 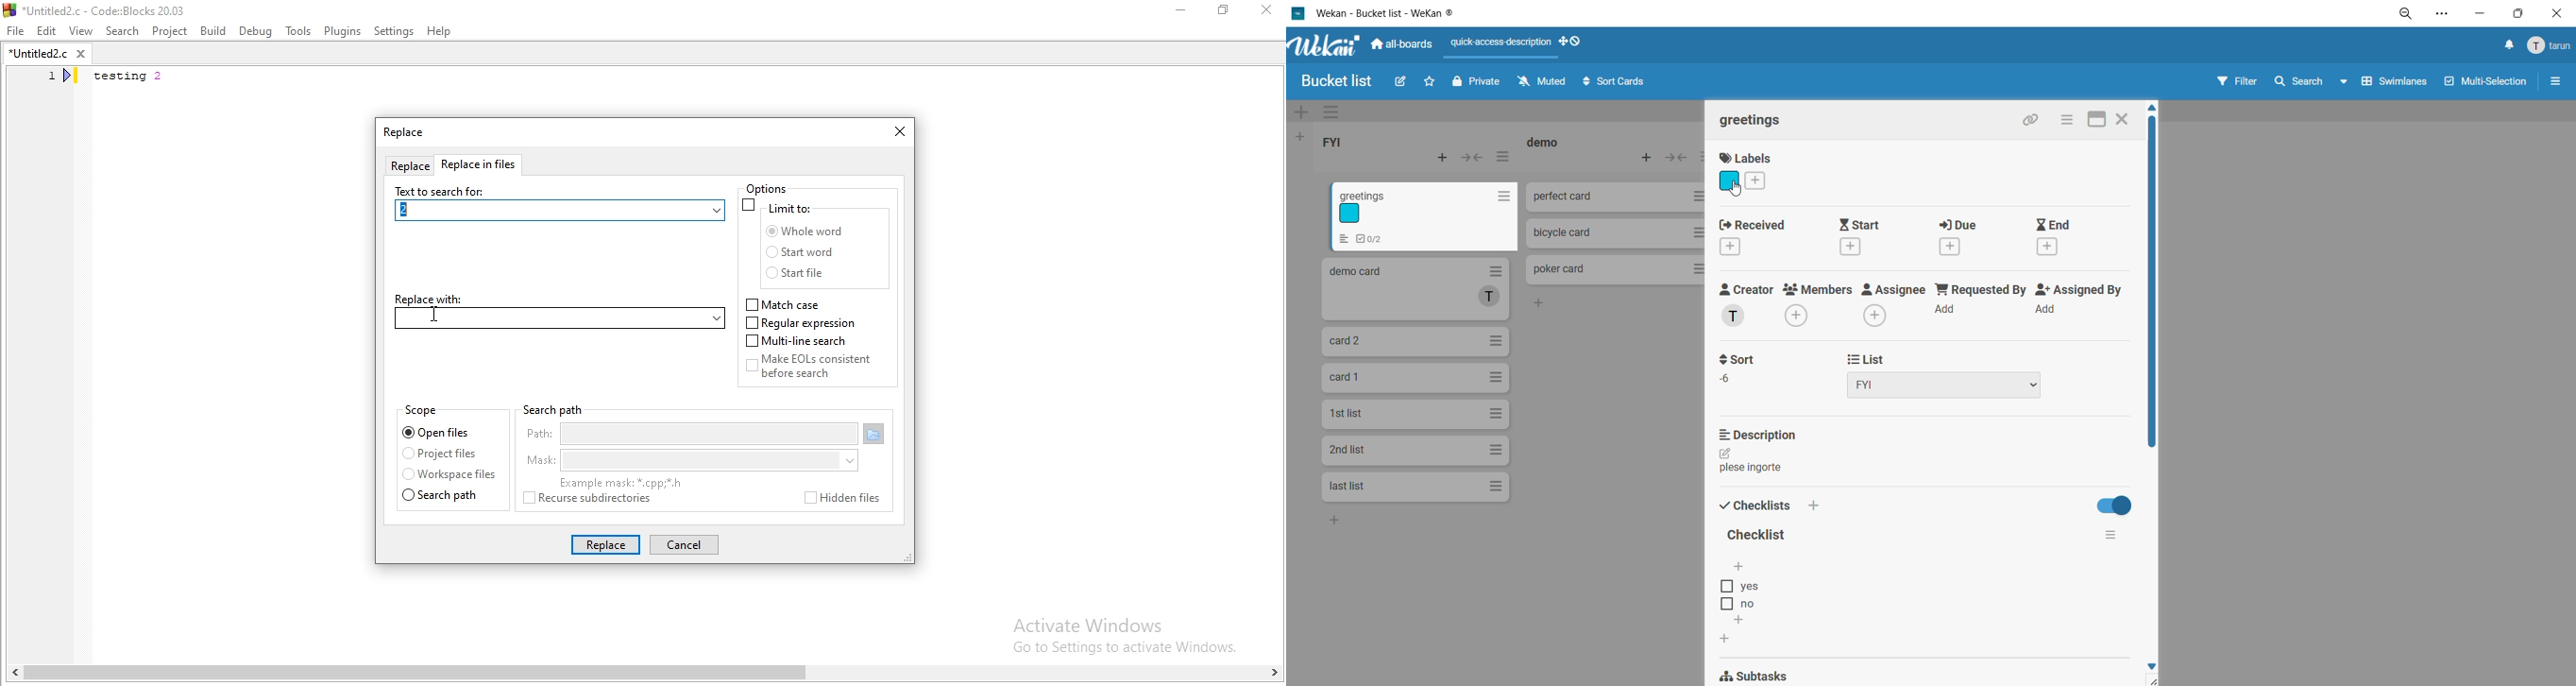 I want to click on start word, so click(x=803, y=253).